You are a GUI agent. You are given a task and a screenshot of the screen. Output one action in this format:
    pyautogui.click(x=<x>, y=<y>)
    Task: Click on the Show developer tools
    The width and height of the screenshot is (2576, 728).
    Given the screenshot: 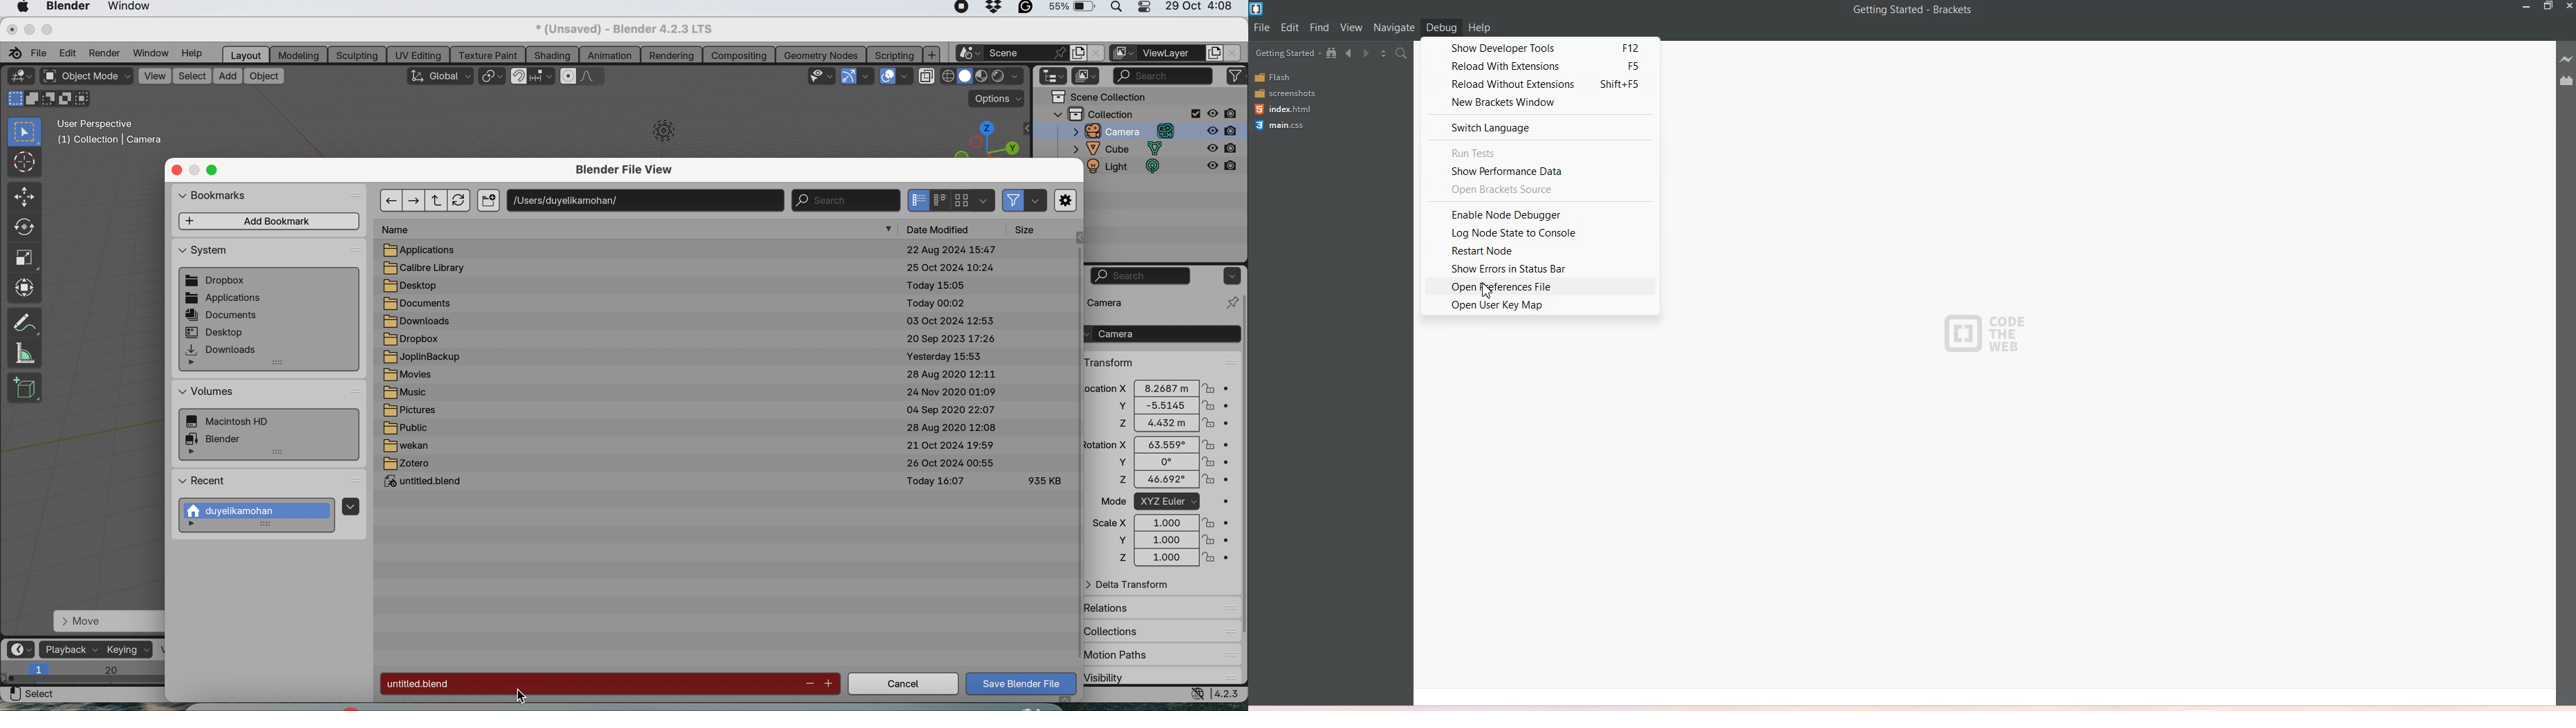 What is the action you would take?
    pyautogui.click(x=1540, y=46)
    